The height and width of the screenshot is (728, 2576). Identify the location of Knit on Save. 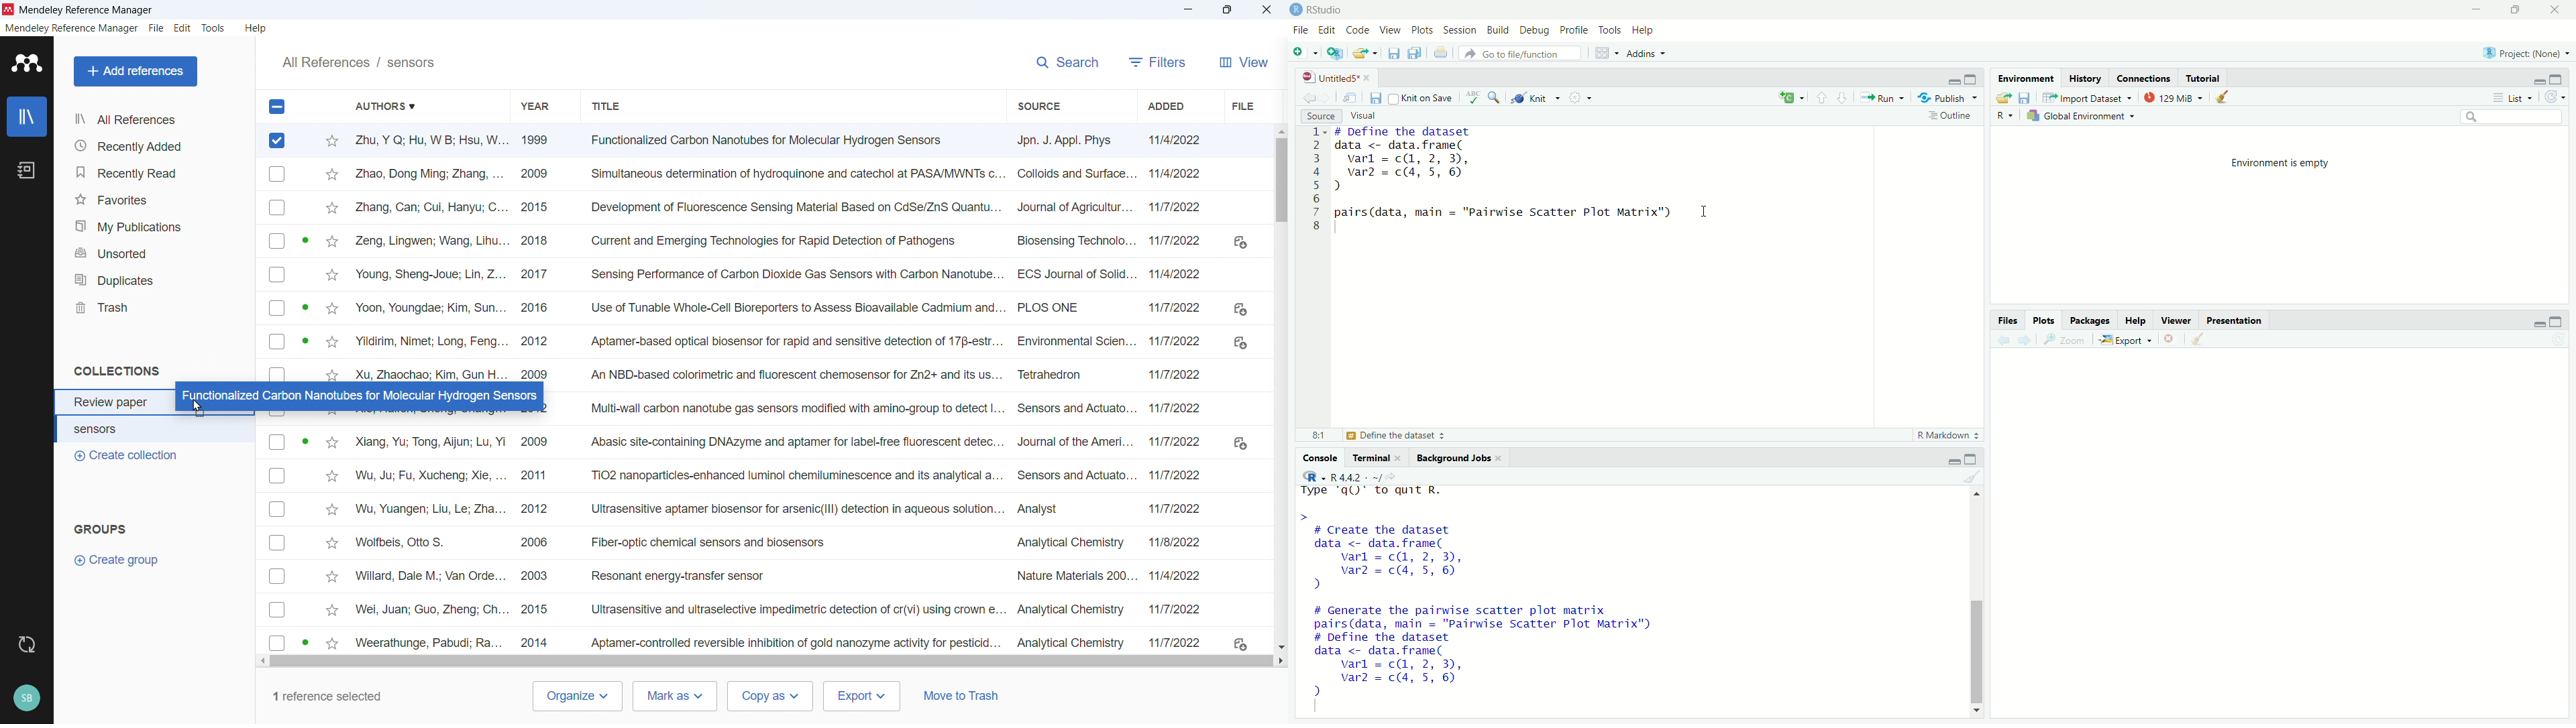
(1424, 97).